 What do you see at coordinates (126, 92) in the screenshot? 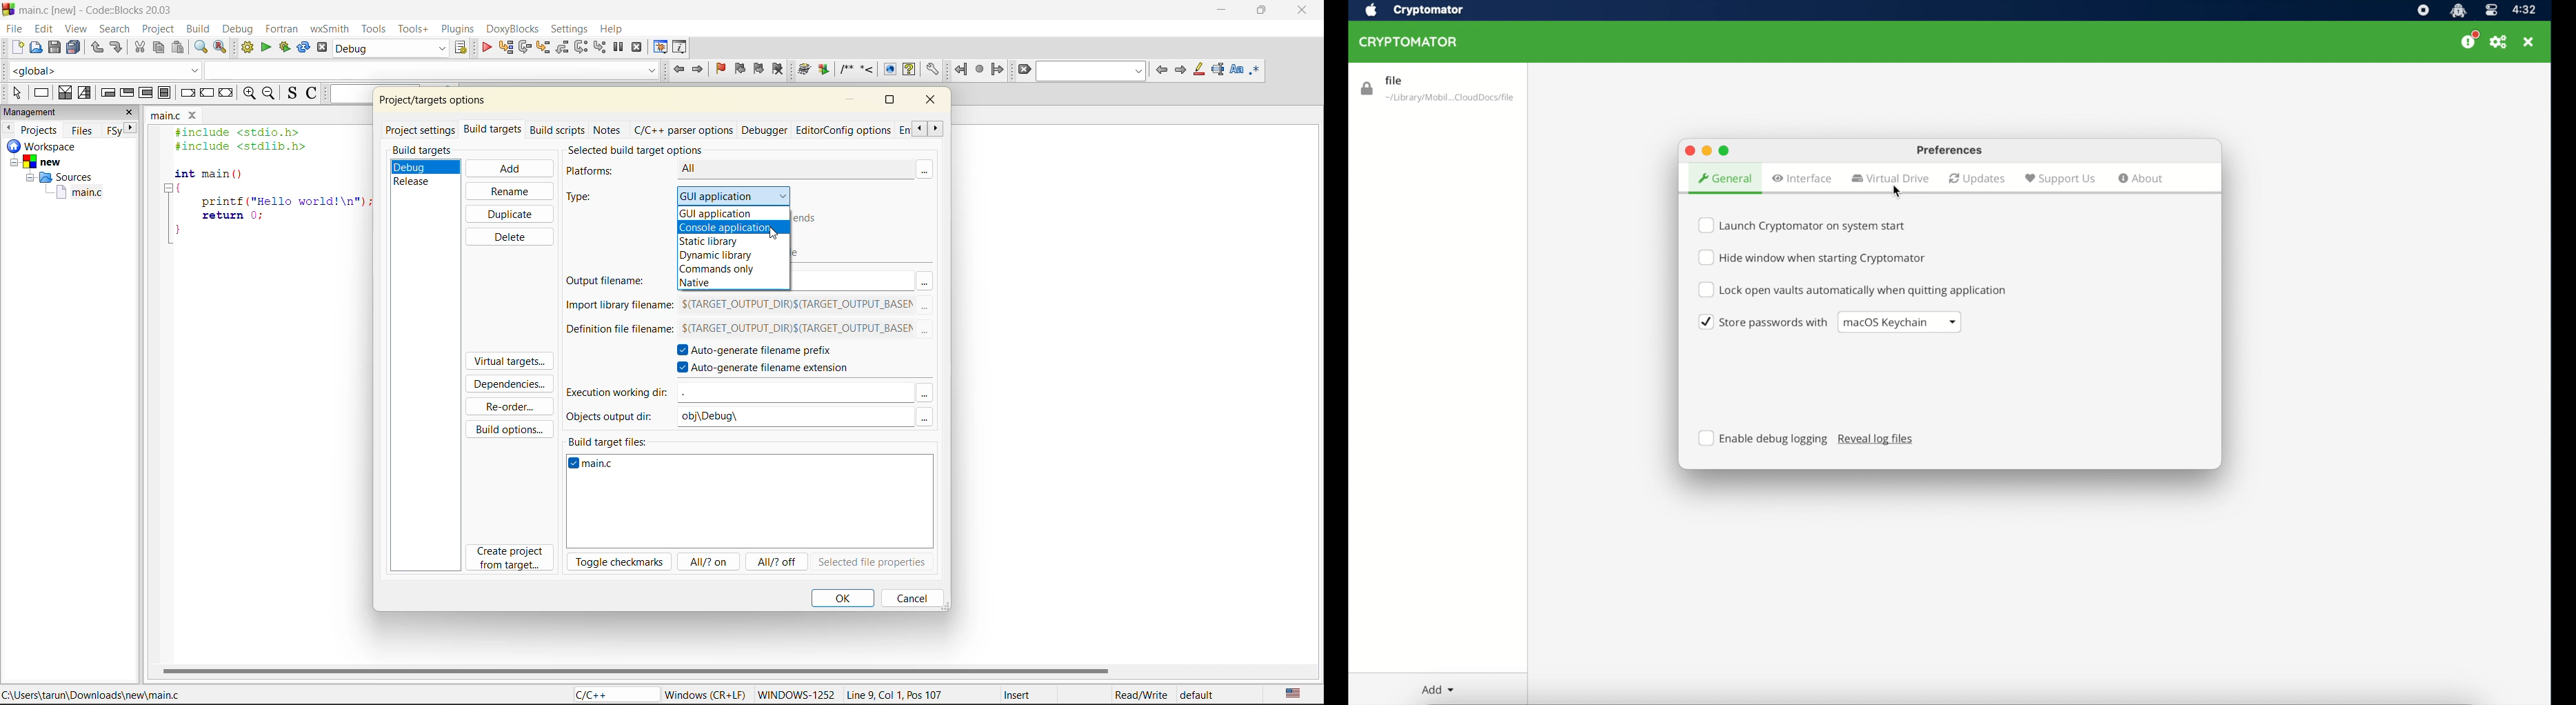
I see `exit condition loop` at bounding box center [126, 92].